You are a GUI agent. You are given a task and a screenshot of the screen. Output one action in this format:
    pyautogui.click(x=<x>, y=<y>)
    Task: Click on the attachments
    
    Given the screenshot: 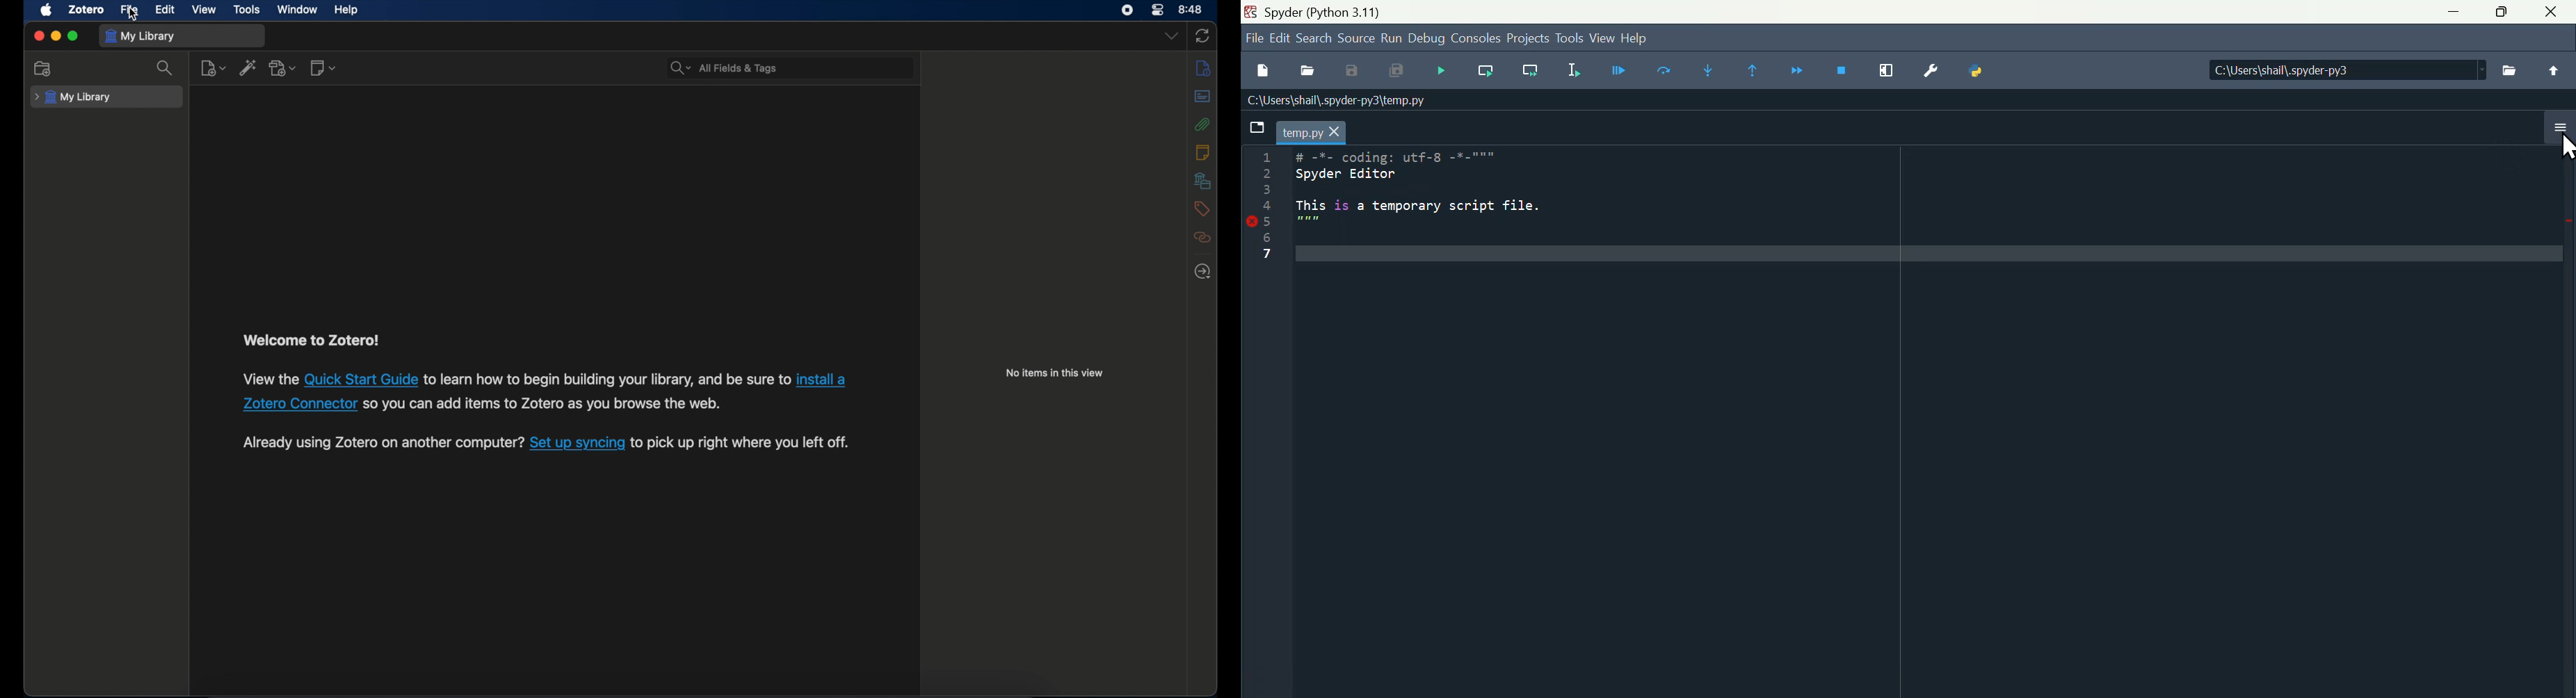 What is the action you would take?
    pyautogui.click(x=1203, y=124)
    